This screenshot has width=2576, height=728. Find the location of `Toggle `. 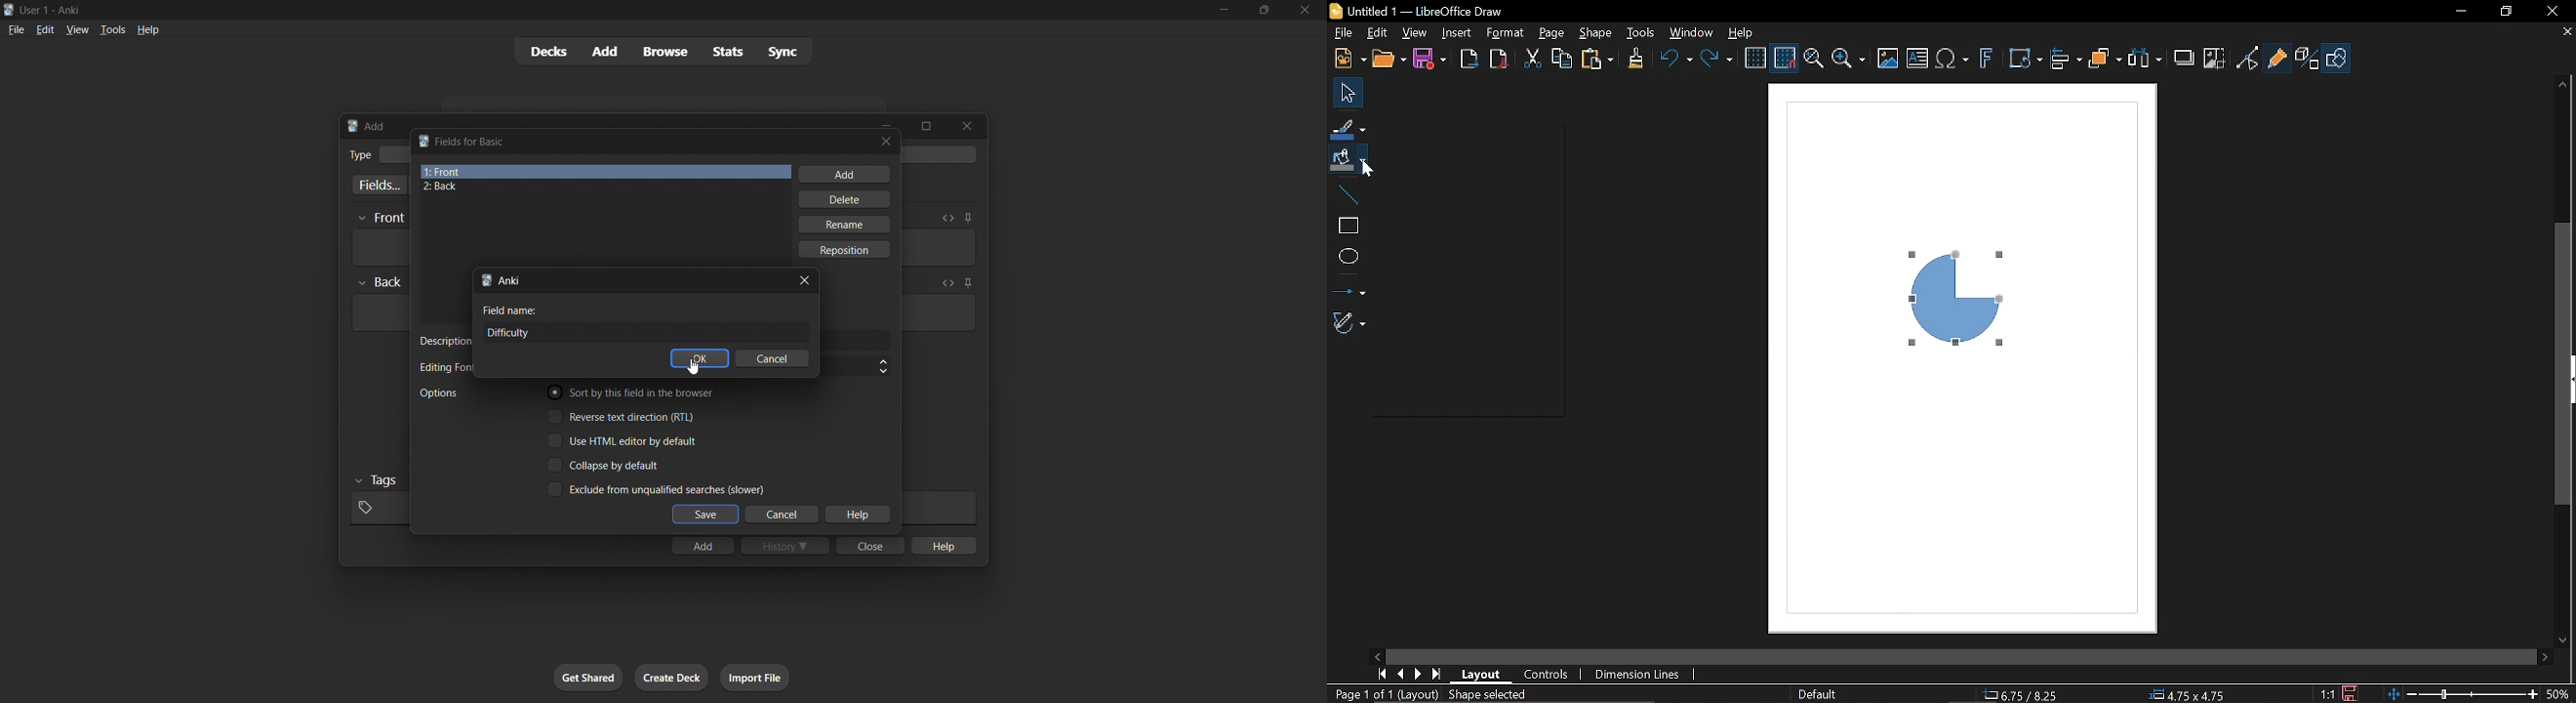

Toggle  is located at coordinates (2247, 58).